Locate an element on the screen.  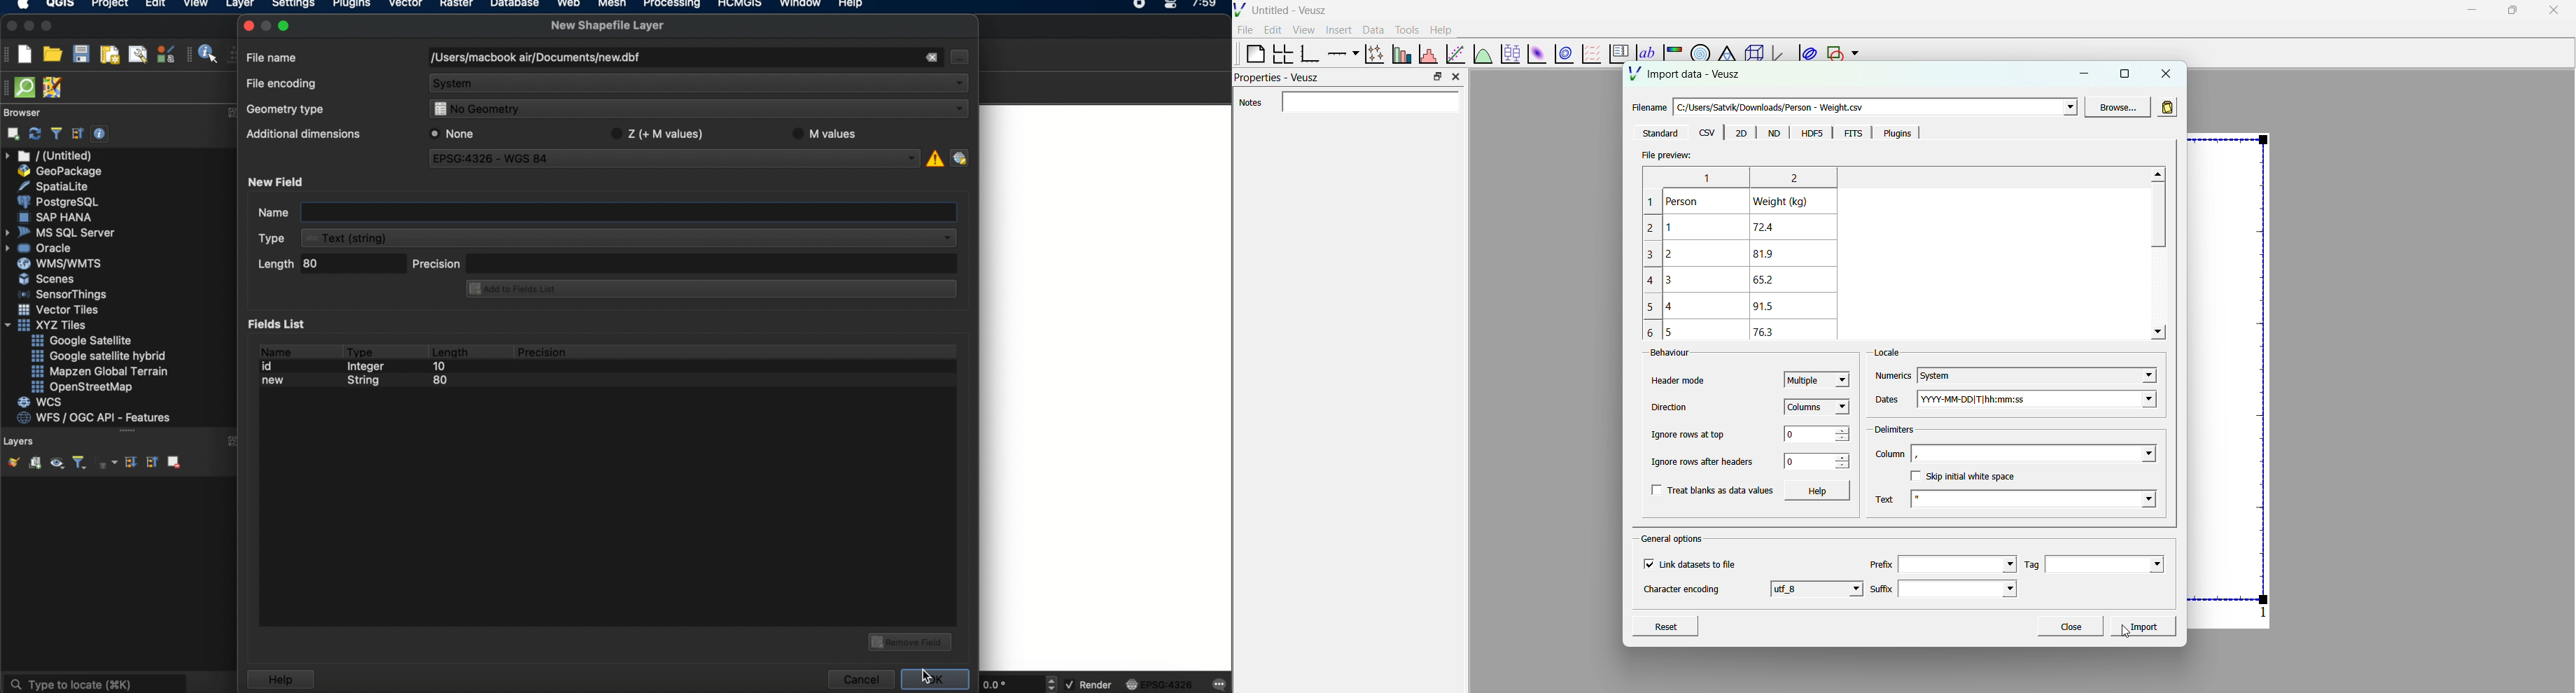
view is located at coordinates (196, 5).